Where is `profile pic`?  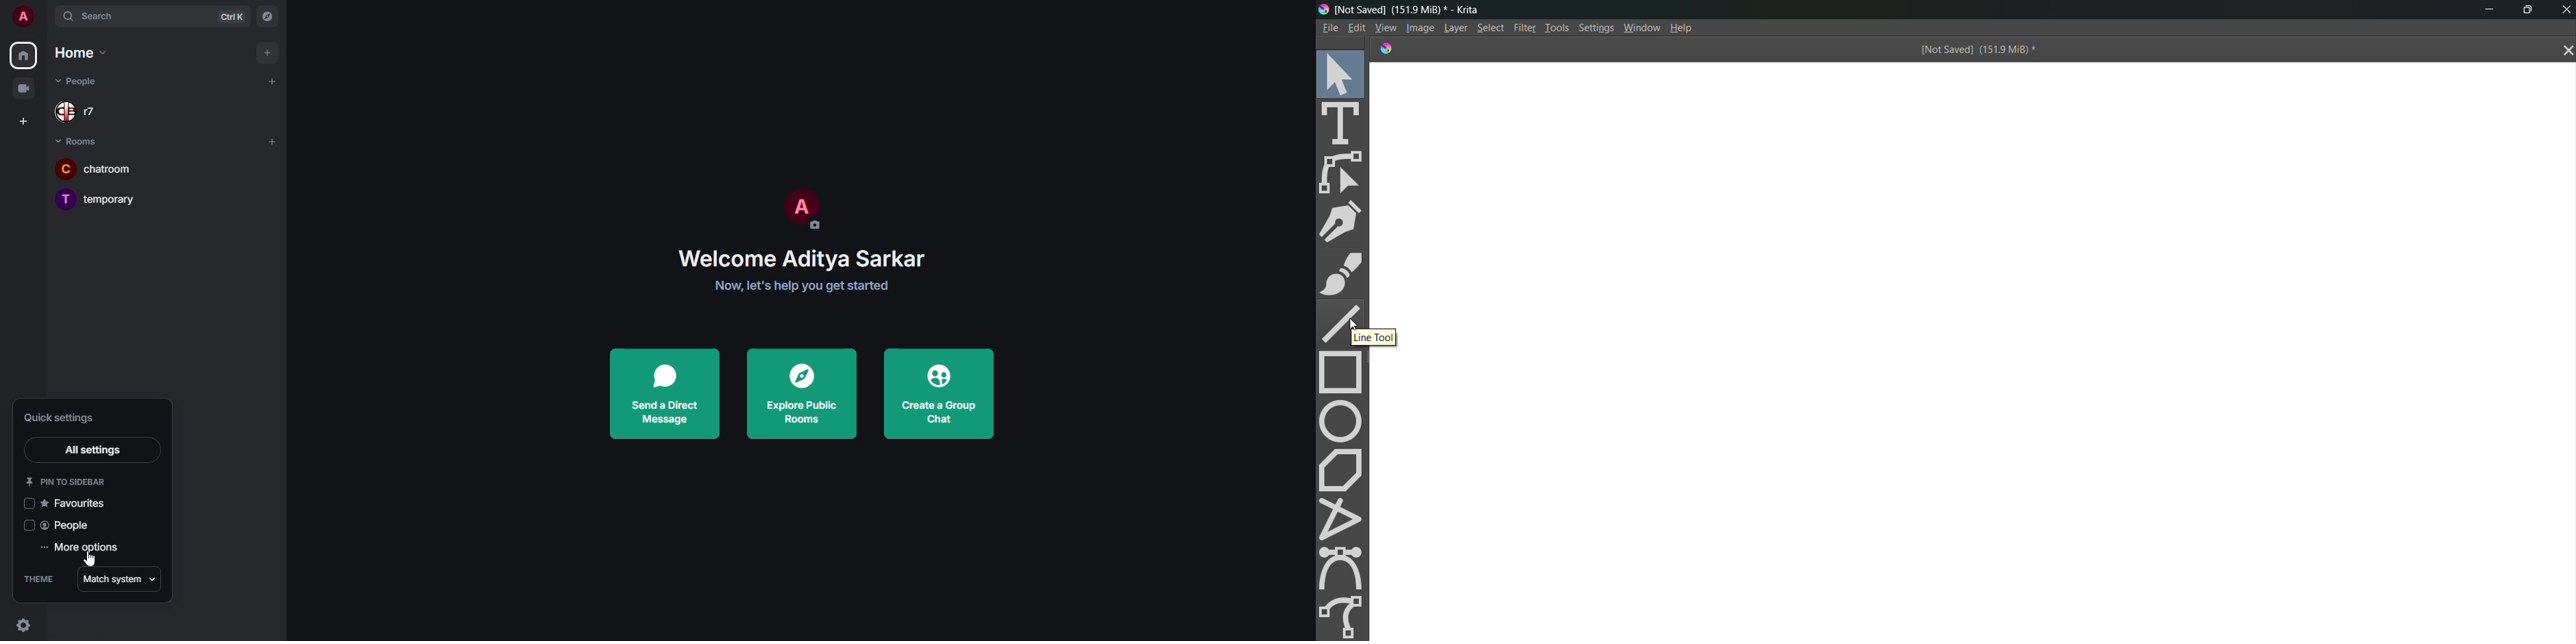 profile pic is located at coordinates (798, 207).